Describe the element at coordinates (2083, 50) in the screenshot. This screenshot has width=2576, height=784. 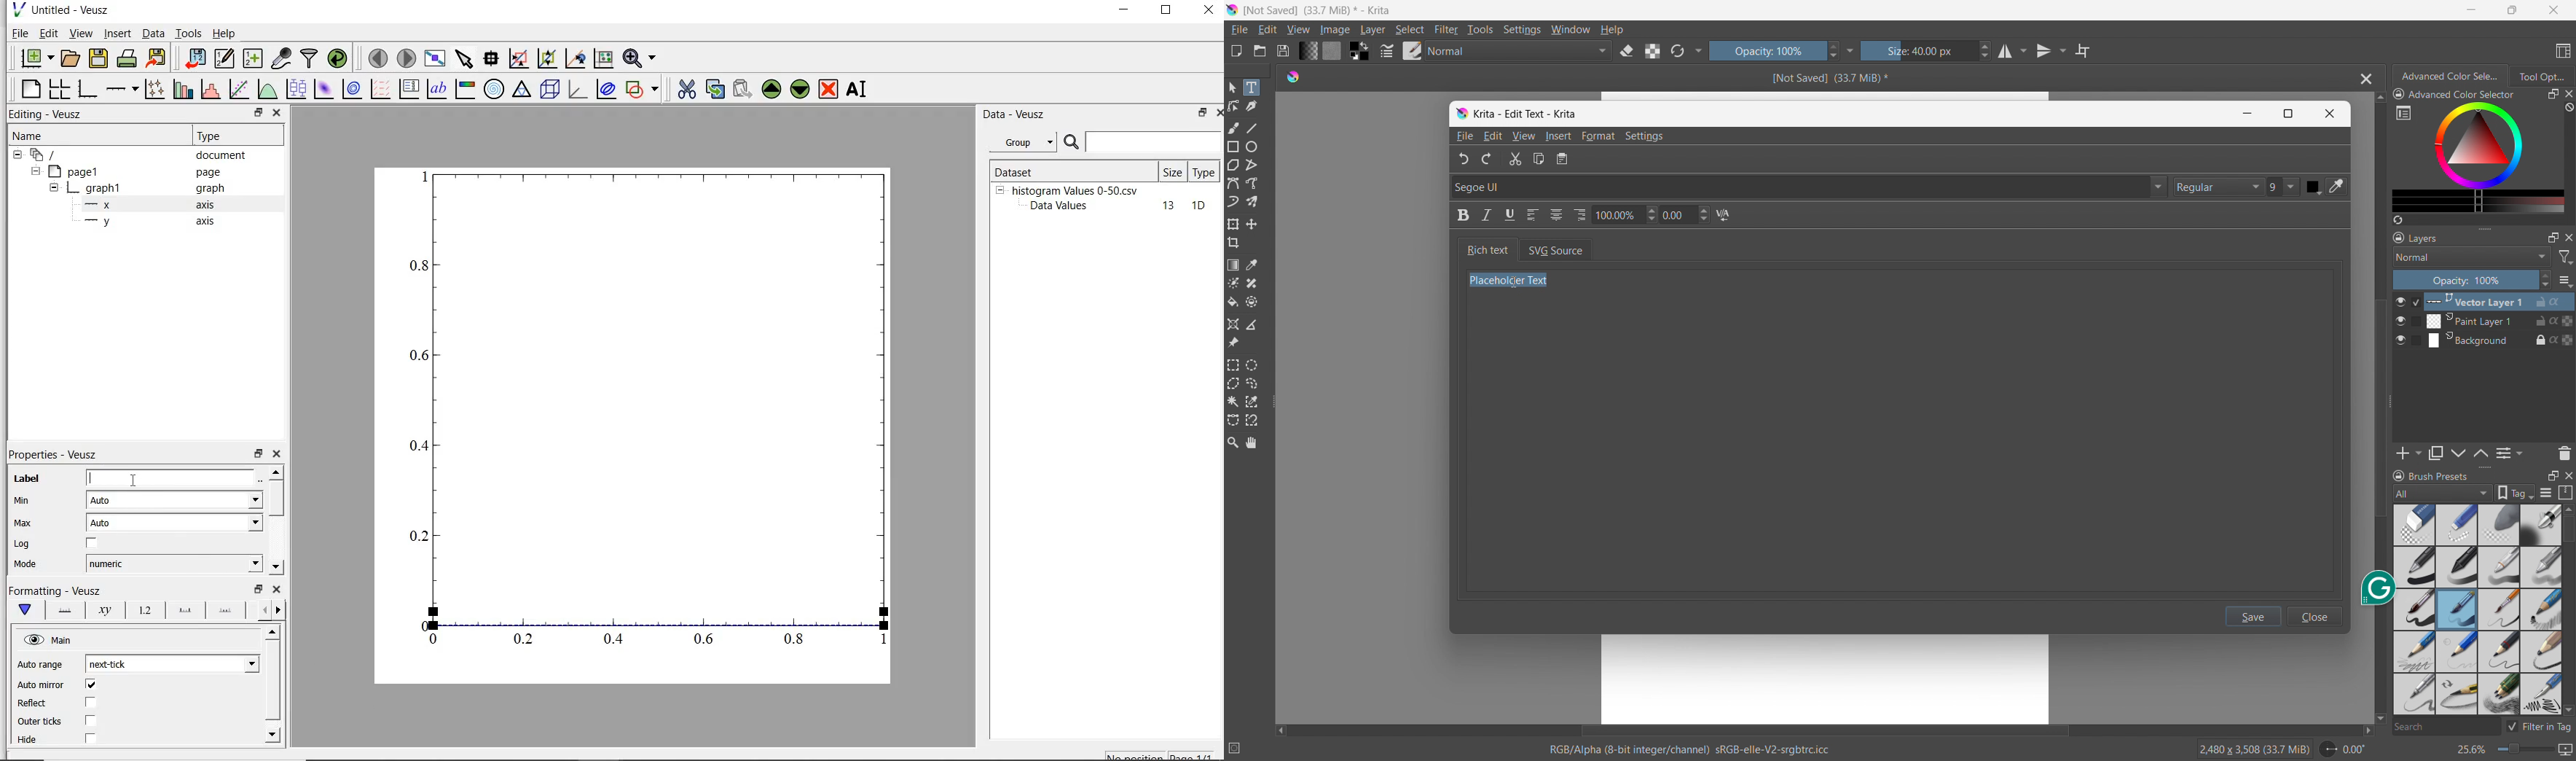
I see `wrap around mode` at that location.